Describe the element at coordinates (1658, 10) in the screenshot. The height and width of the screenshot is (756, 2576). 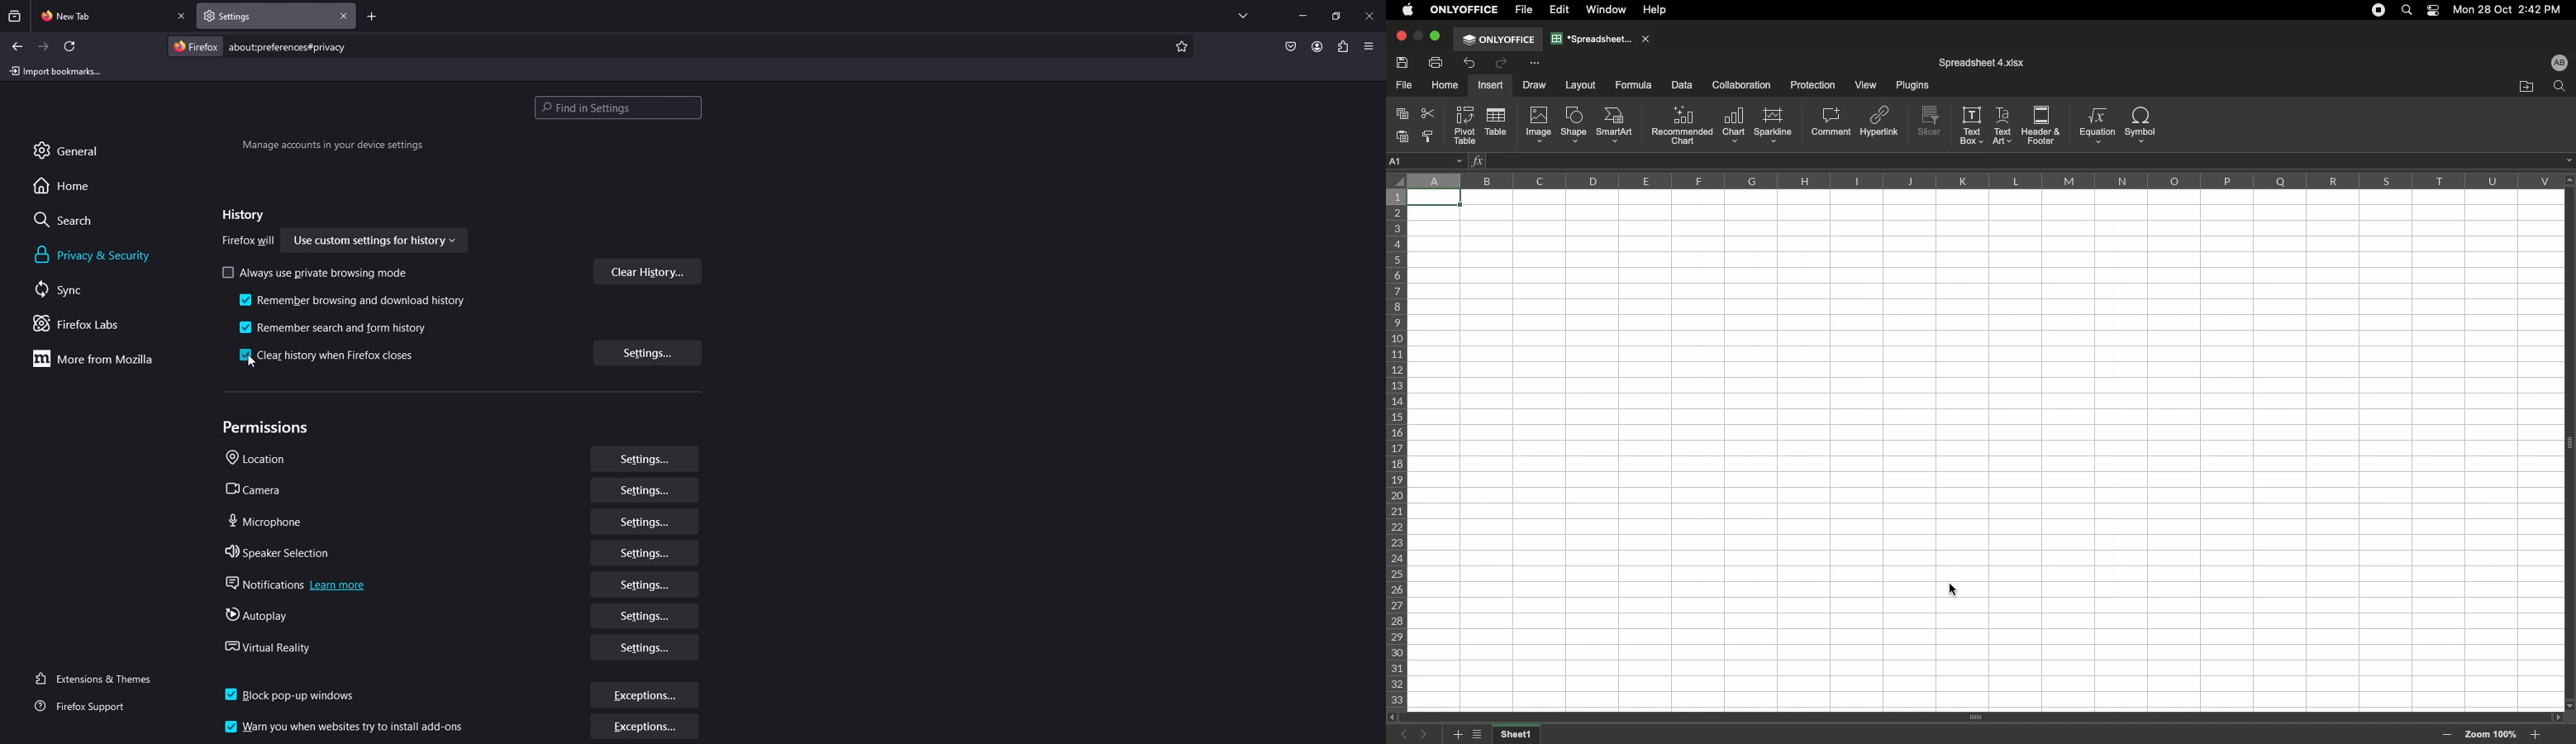
I see `Help` at that location.